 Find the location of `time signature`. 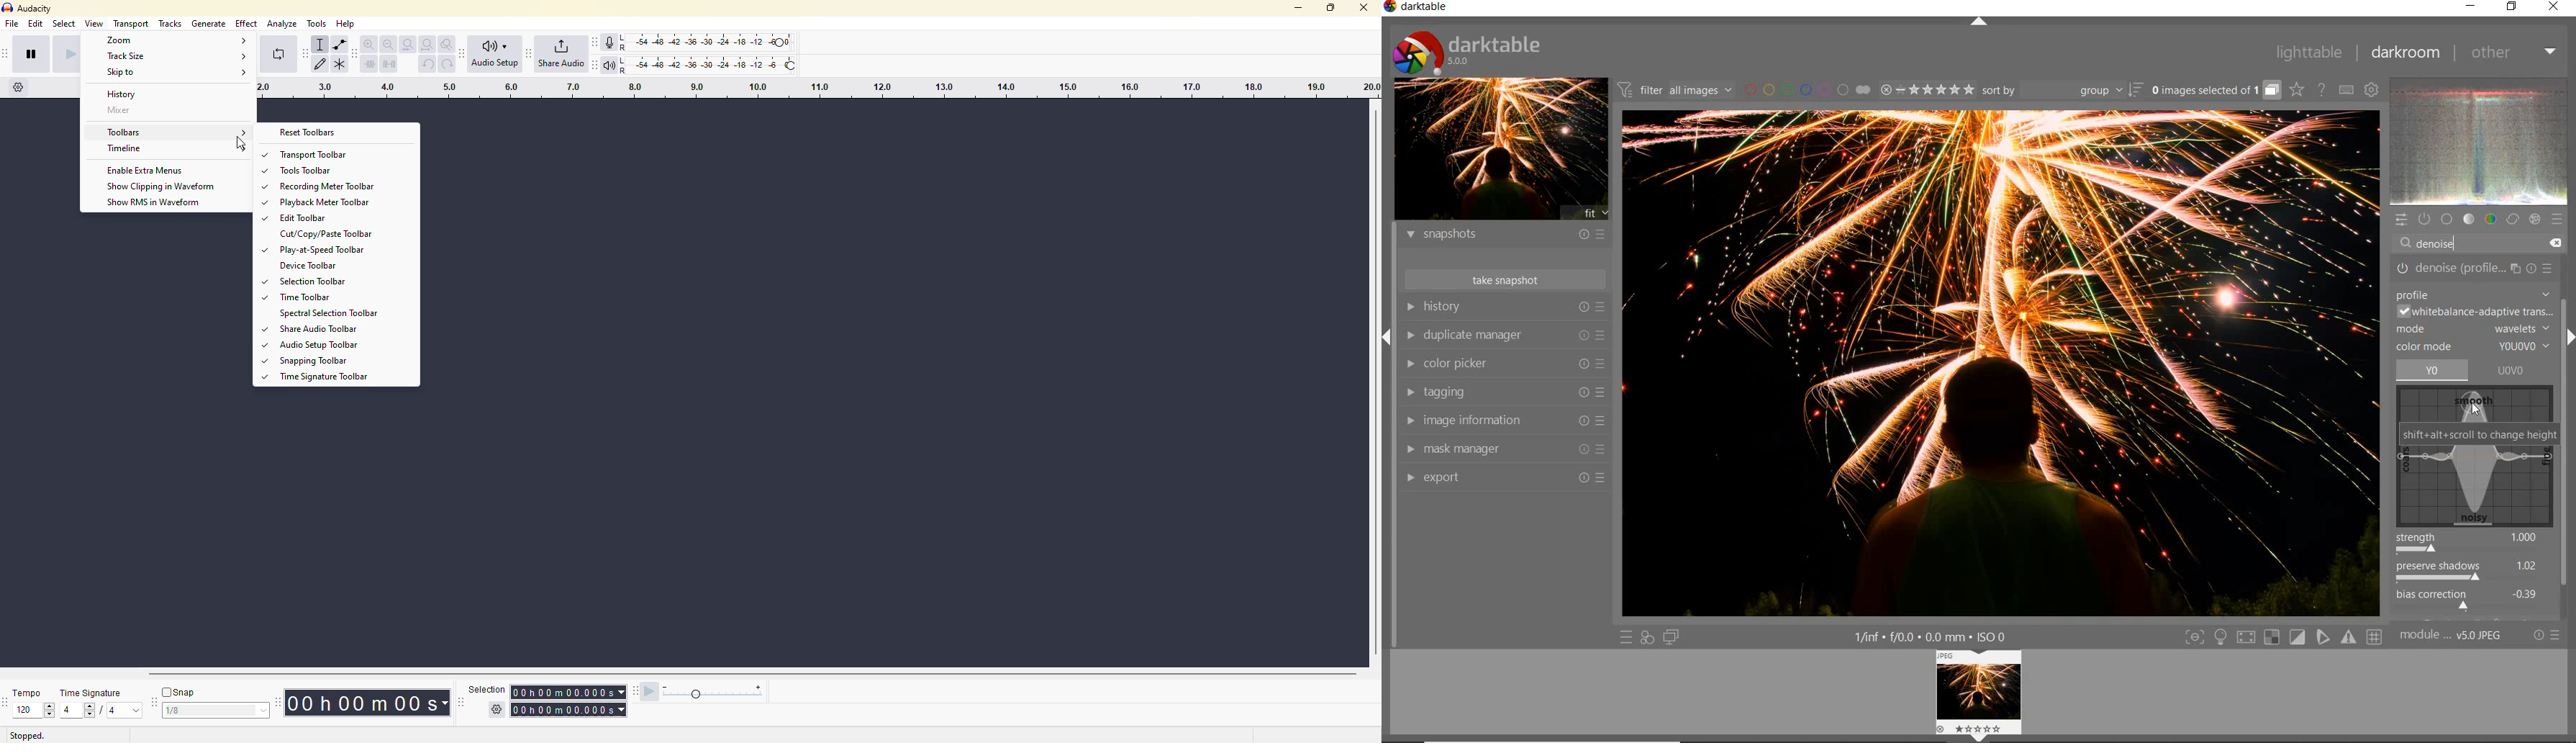

time signature is located at coordinates (89, 693).